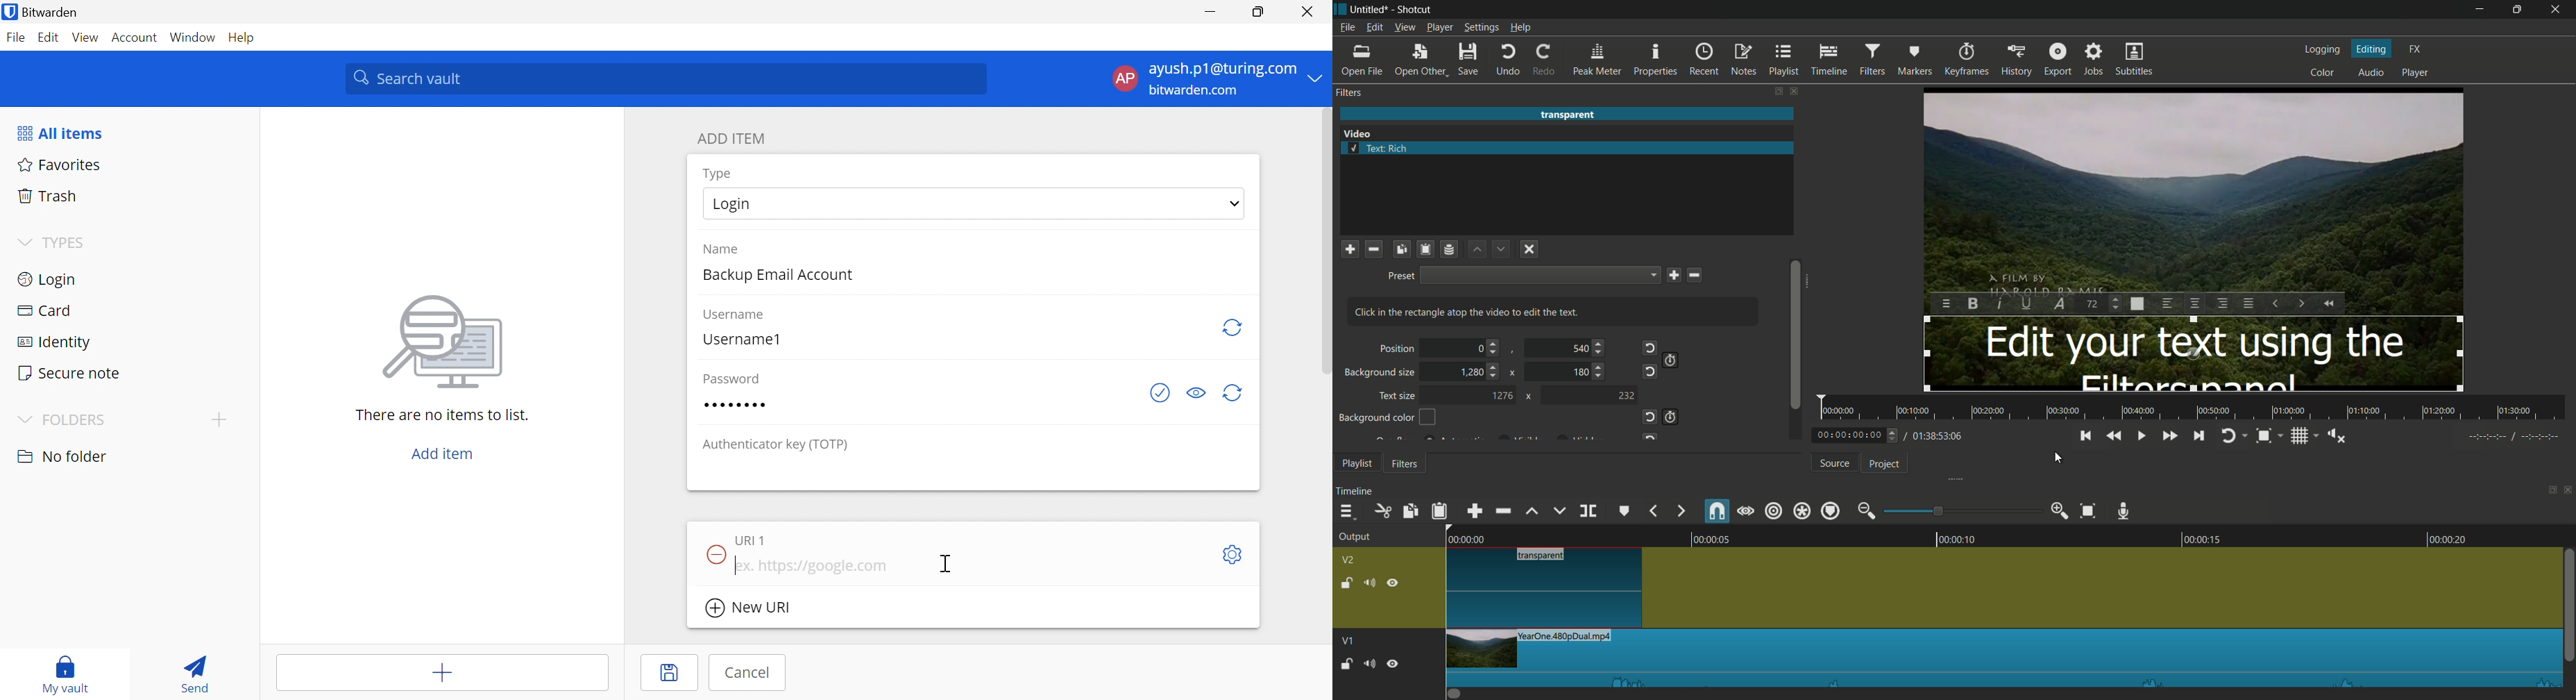  I want to click on Identity, so click(49, 344).